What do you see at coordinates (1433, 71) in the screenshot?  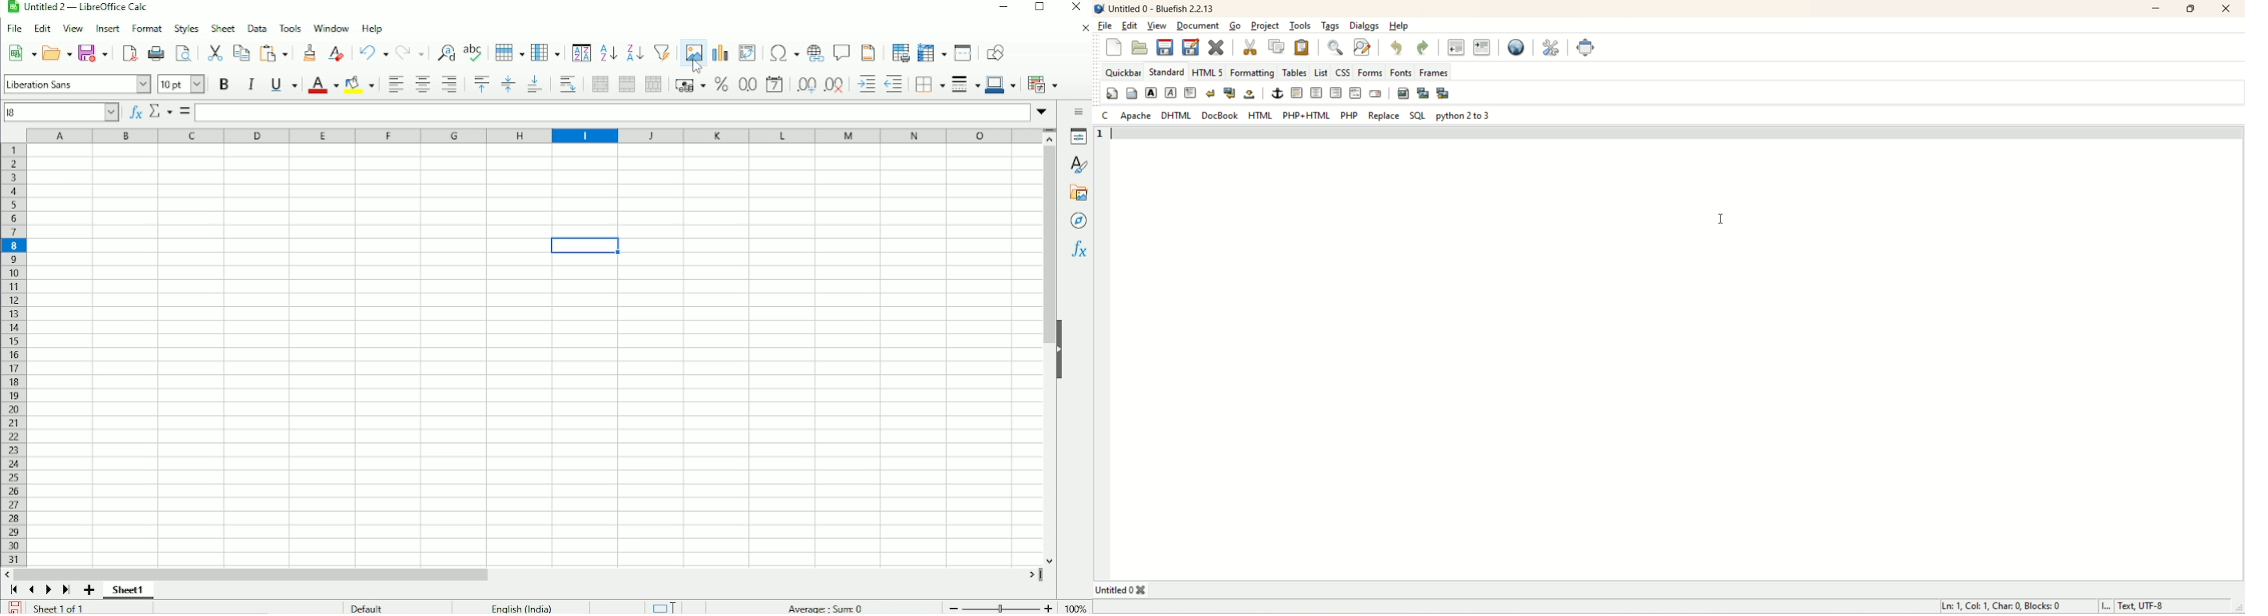 I see `frames` at bounding box center [1433, 71].